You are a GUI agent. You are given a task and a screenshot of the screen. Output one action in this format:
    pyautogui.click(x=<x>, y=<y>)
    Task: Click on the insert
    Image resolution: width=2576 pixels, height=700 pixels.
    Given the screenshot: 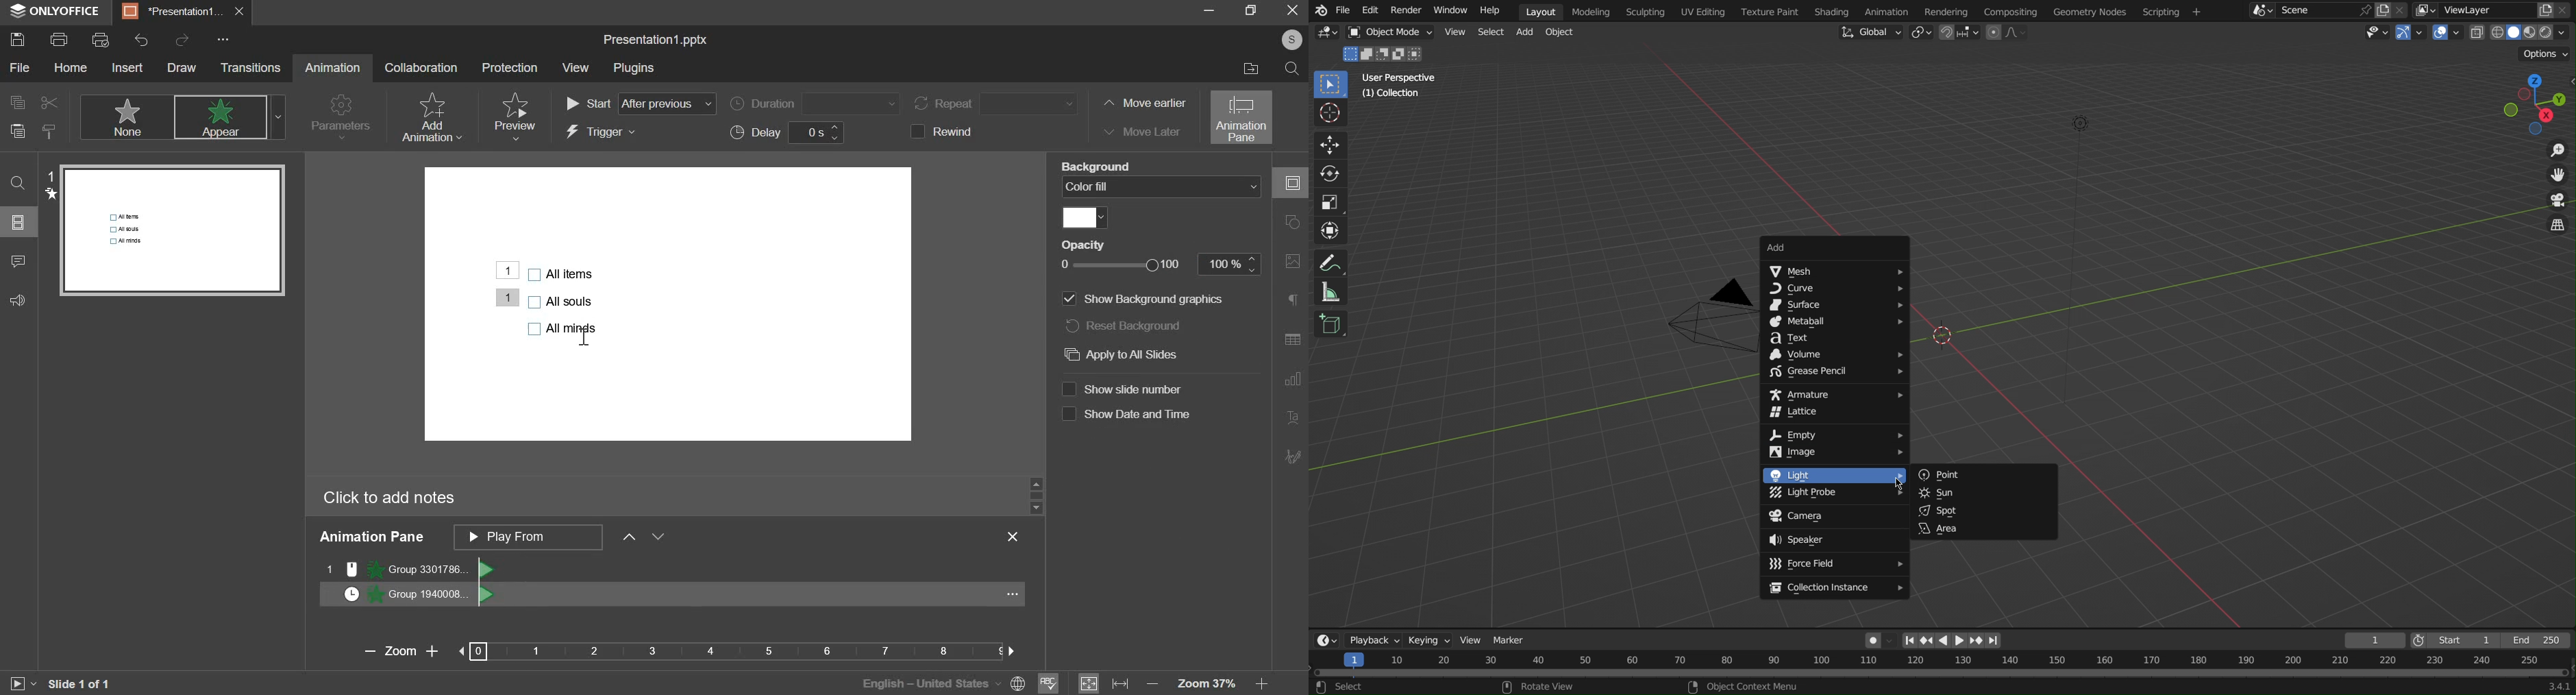 What is the action you would take?
    pyautogui.click(x=126, y=67)
    